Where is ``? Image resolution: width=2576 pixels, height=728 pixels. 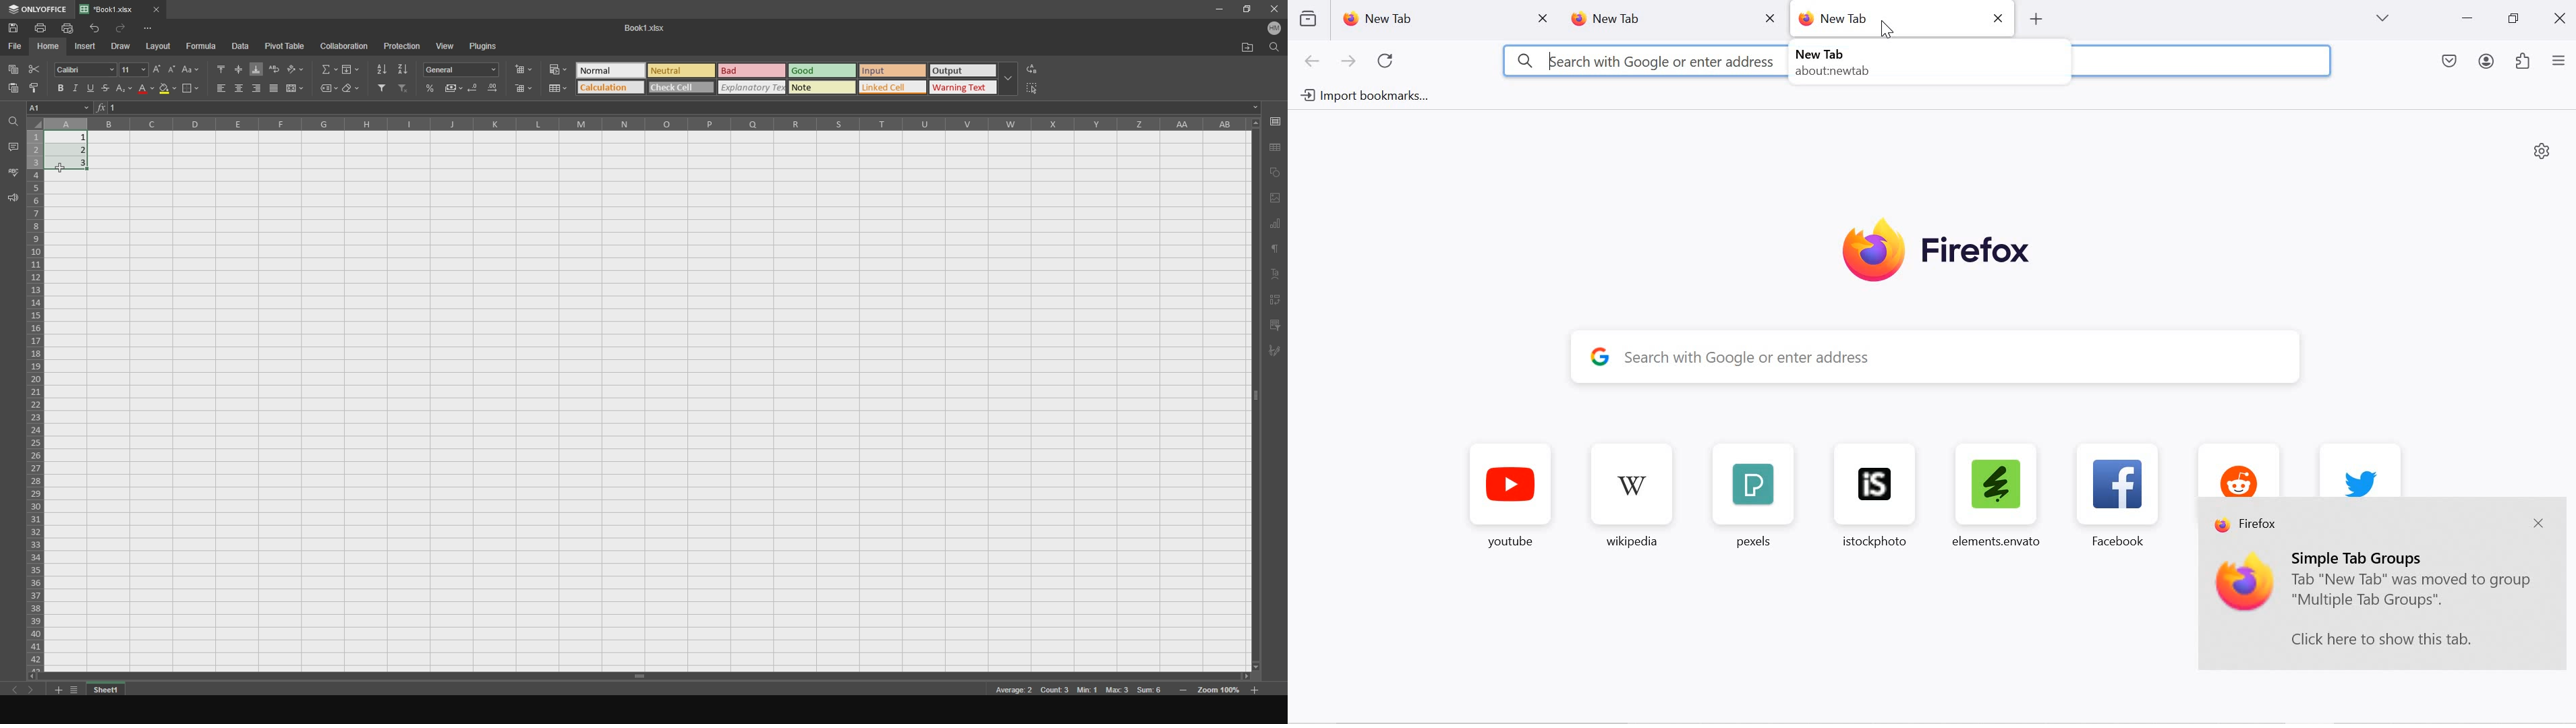
 is located at coordinates (126, 91).